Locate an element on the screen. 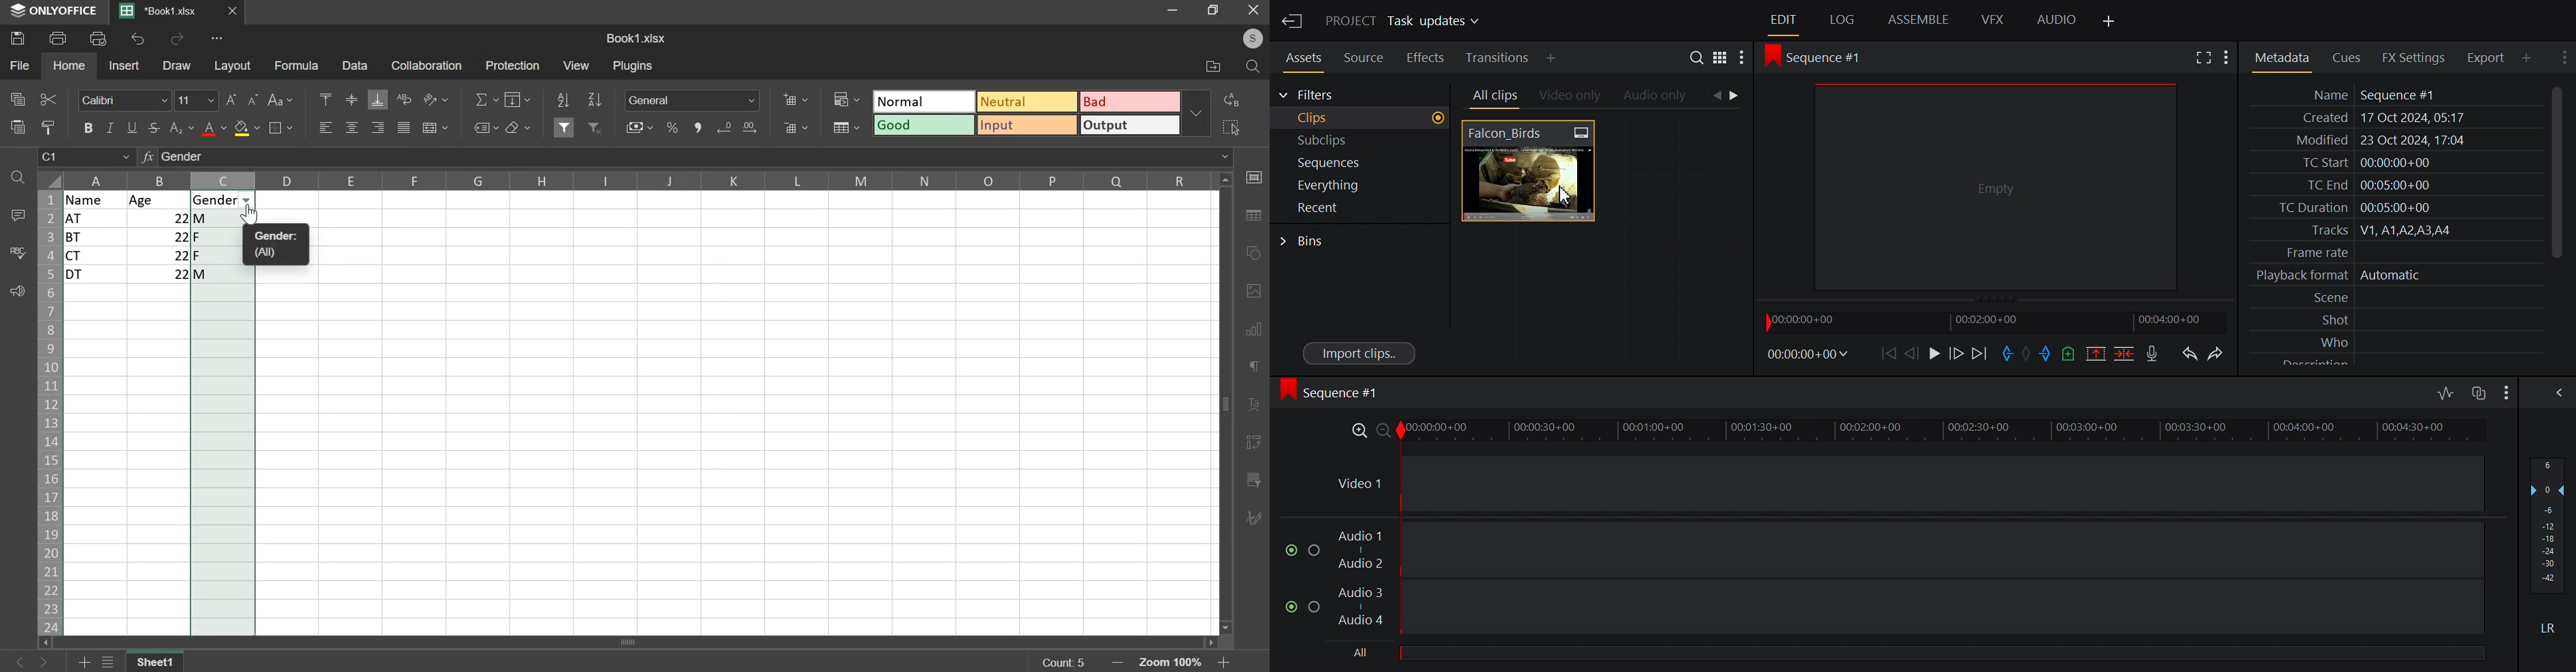  sort is located at coordinates (562, 100).